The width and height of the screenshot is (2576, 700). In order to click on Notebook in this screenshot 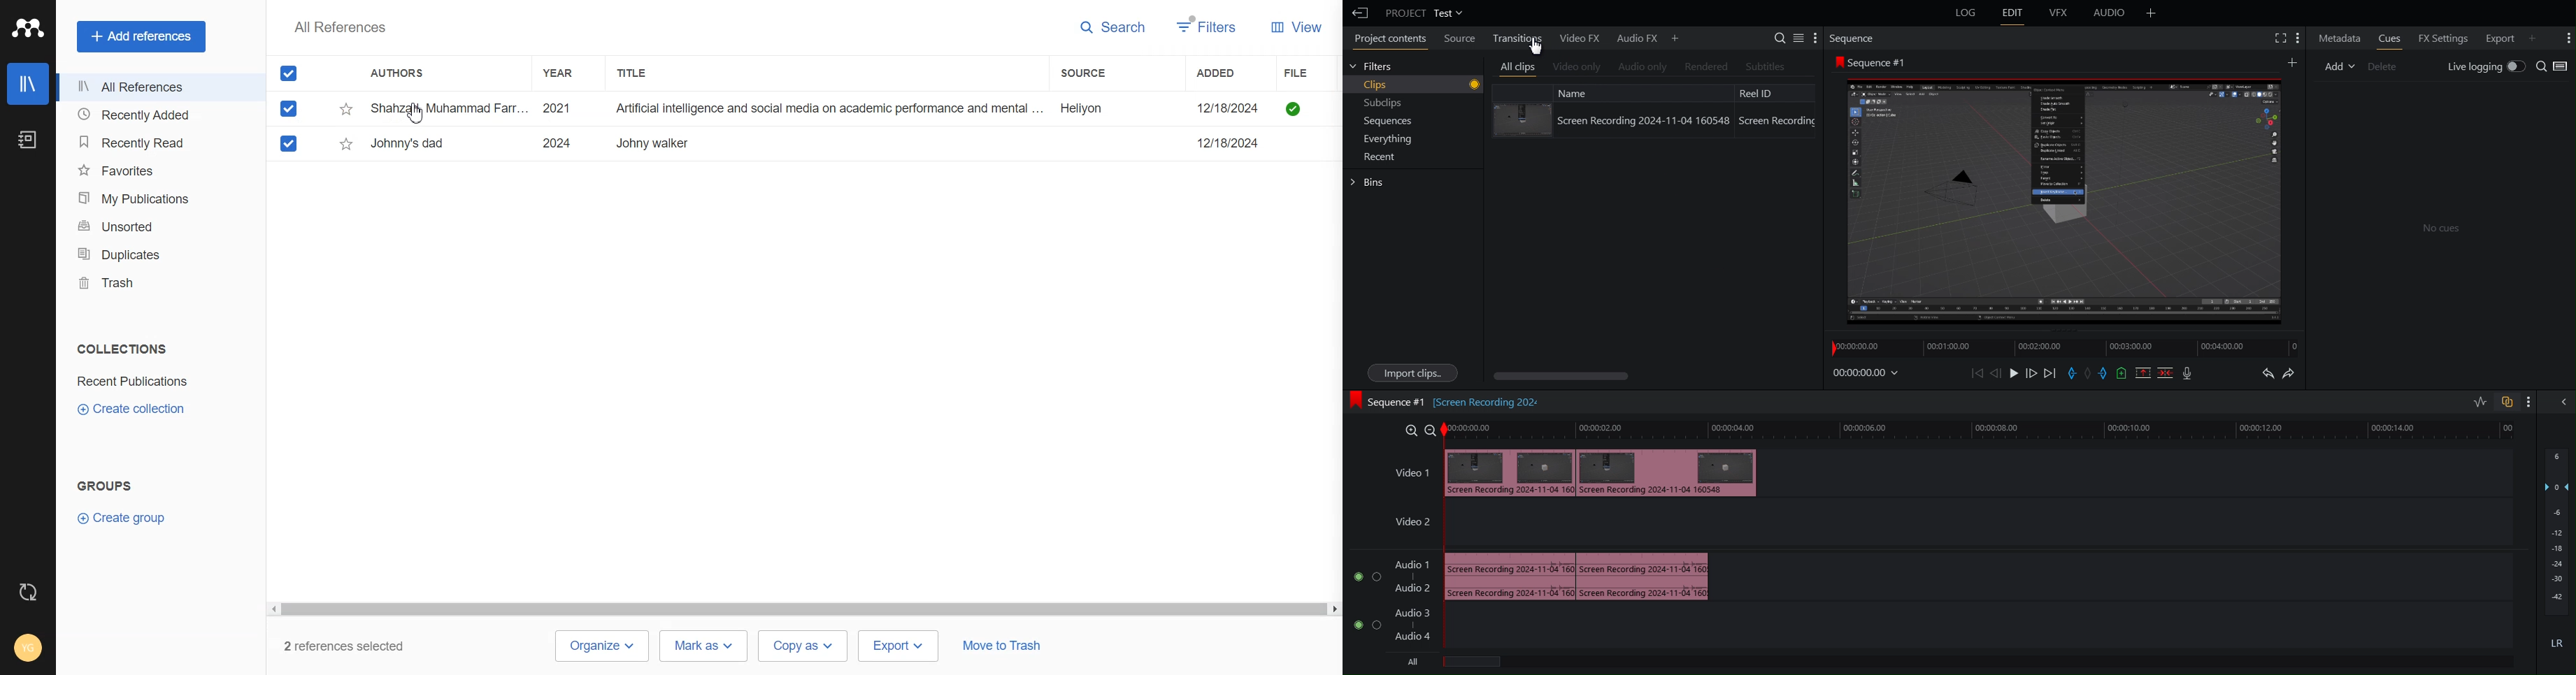, I will do `click(28, 140)`.